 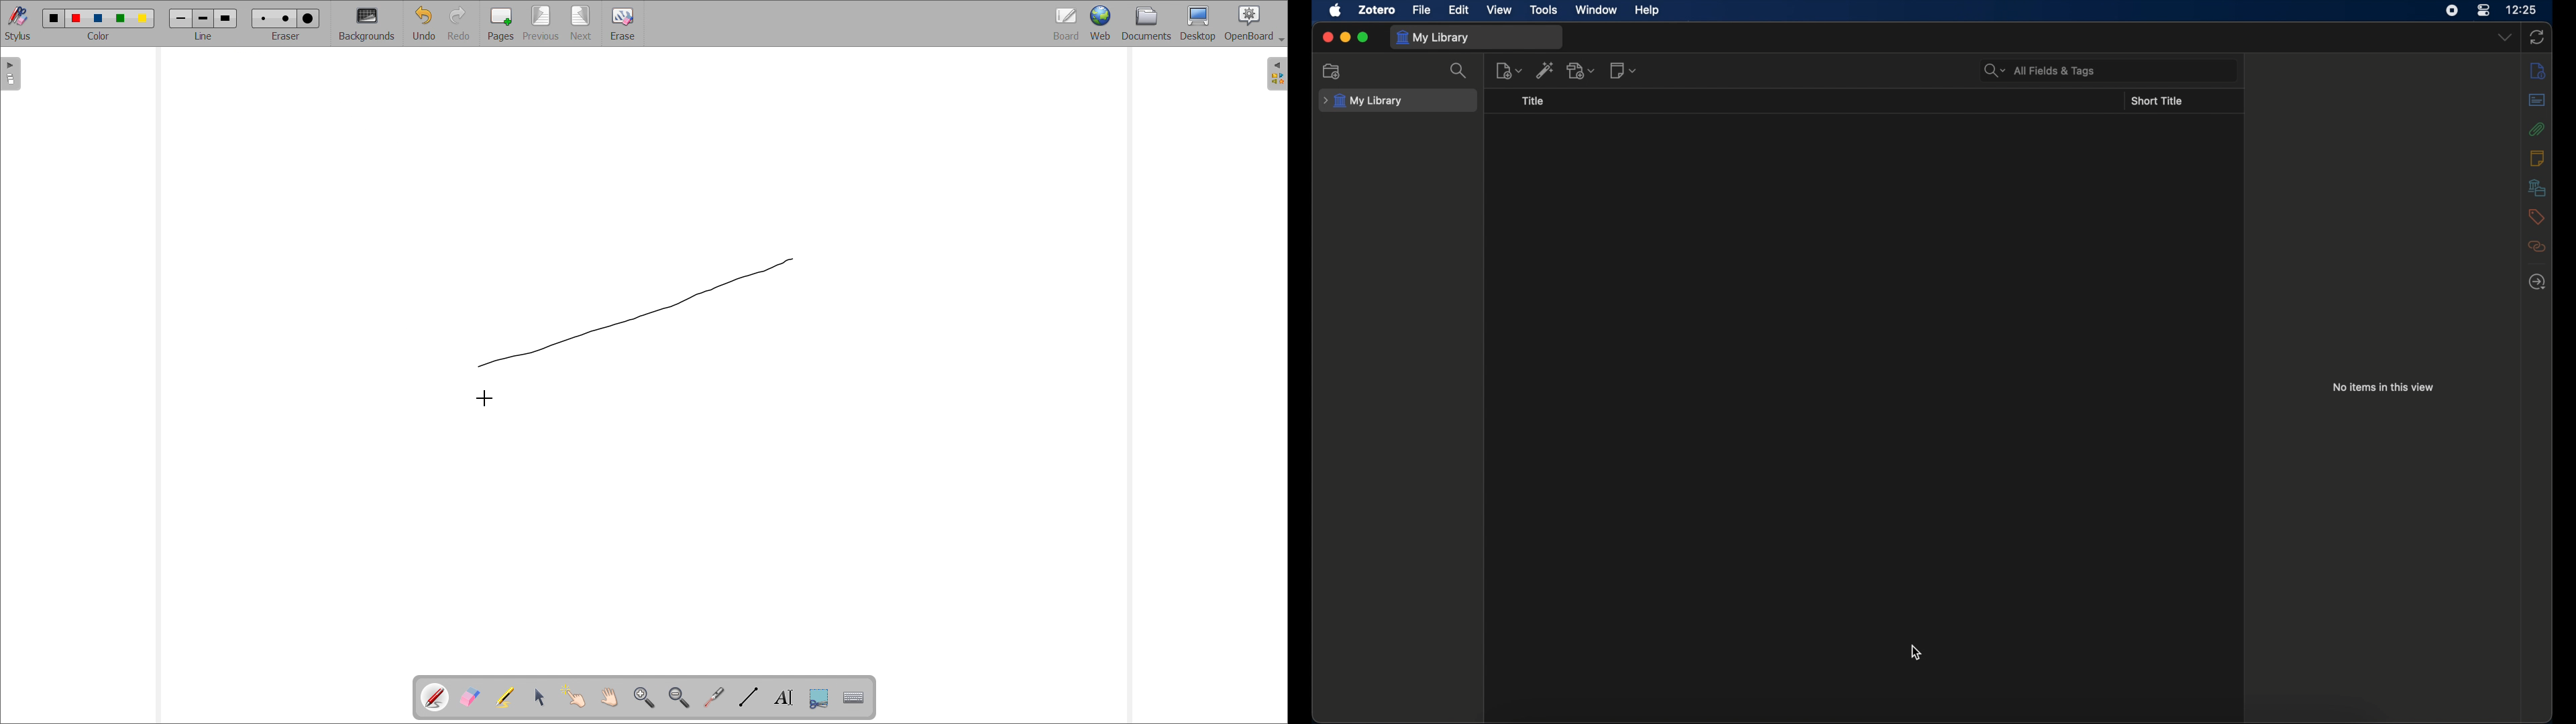 What do you see at coordinates (1646, 11) in the screenshot?
I see `help` at bounding box center [1646, 11].